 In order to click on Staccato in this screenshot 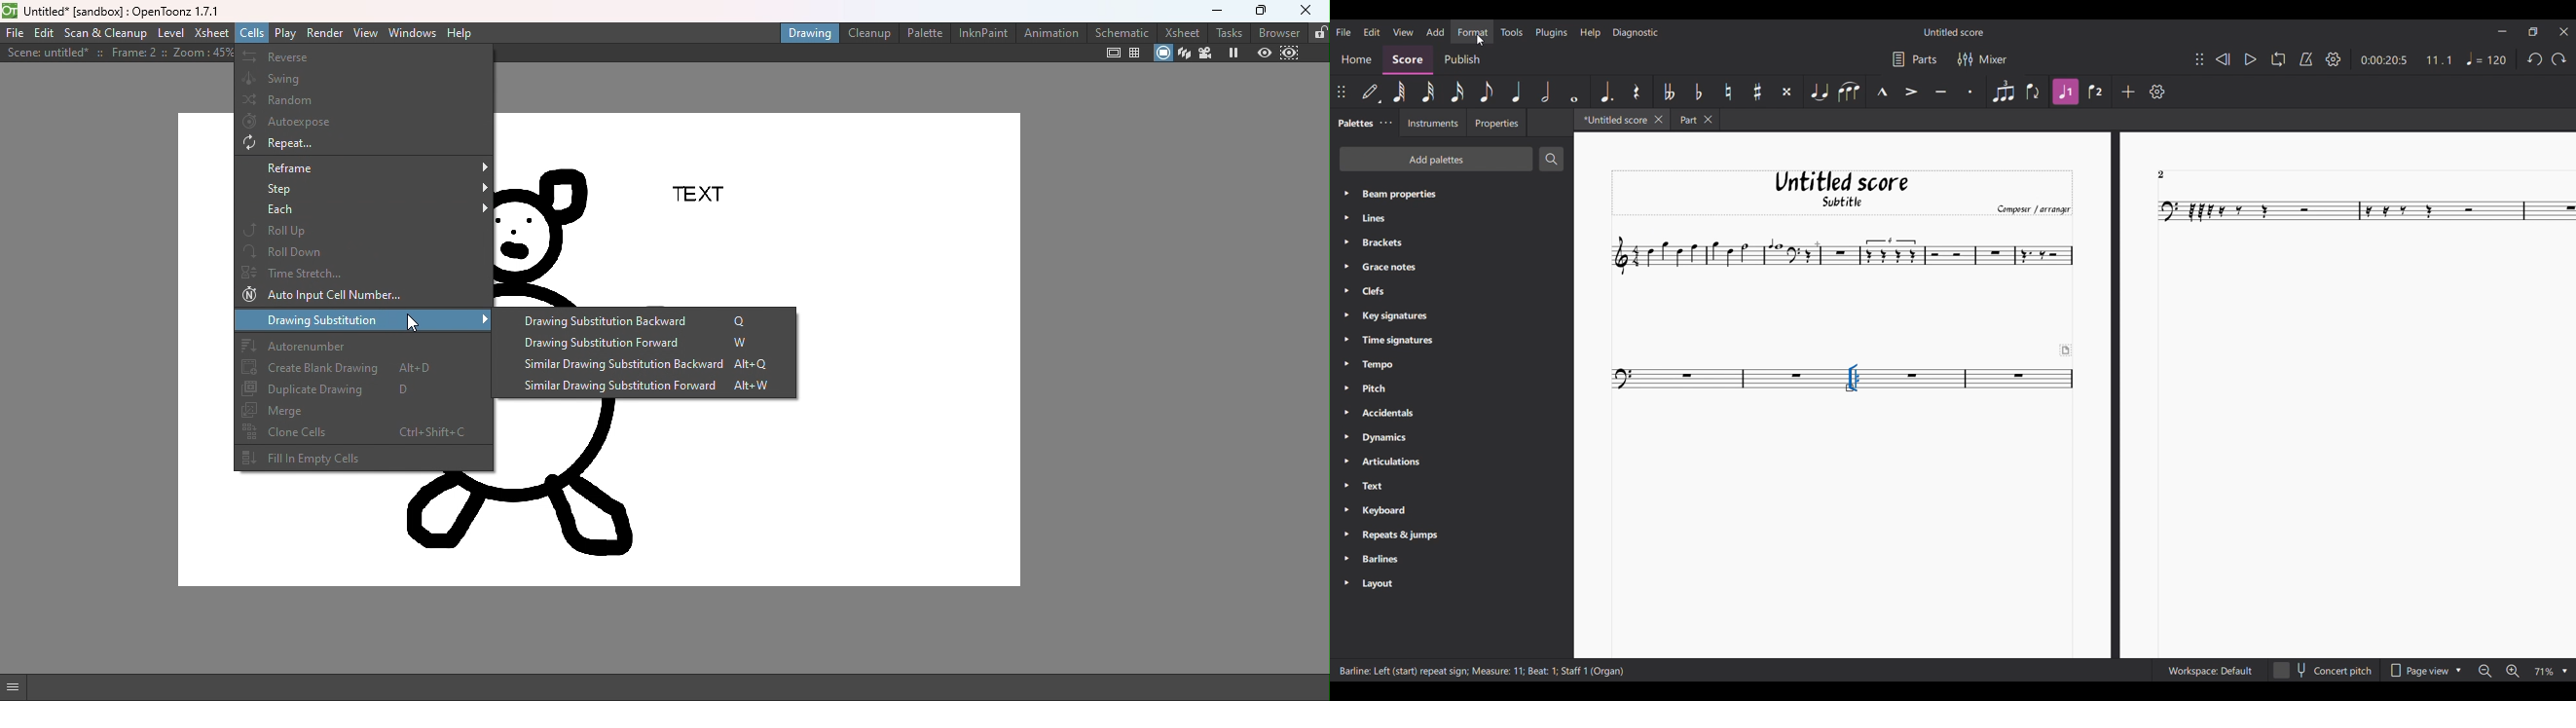, I will do `click(1971, 91)`.